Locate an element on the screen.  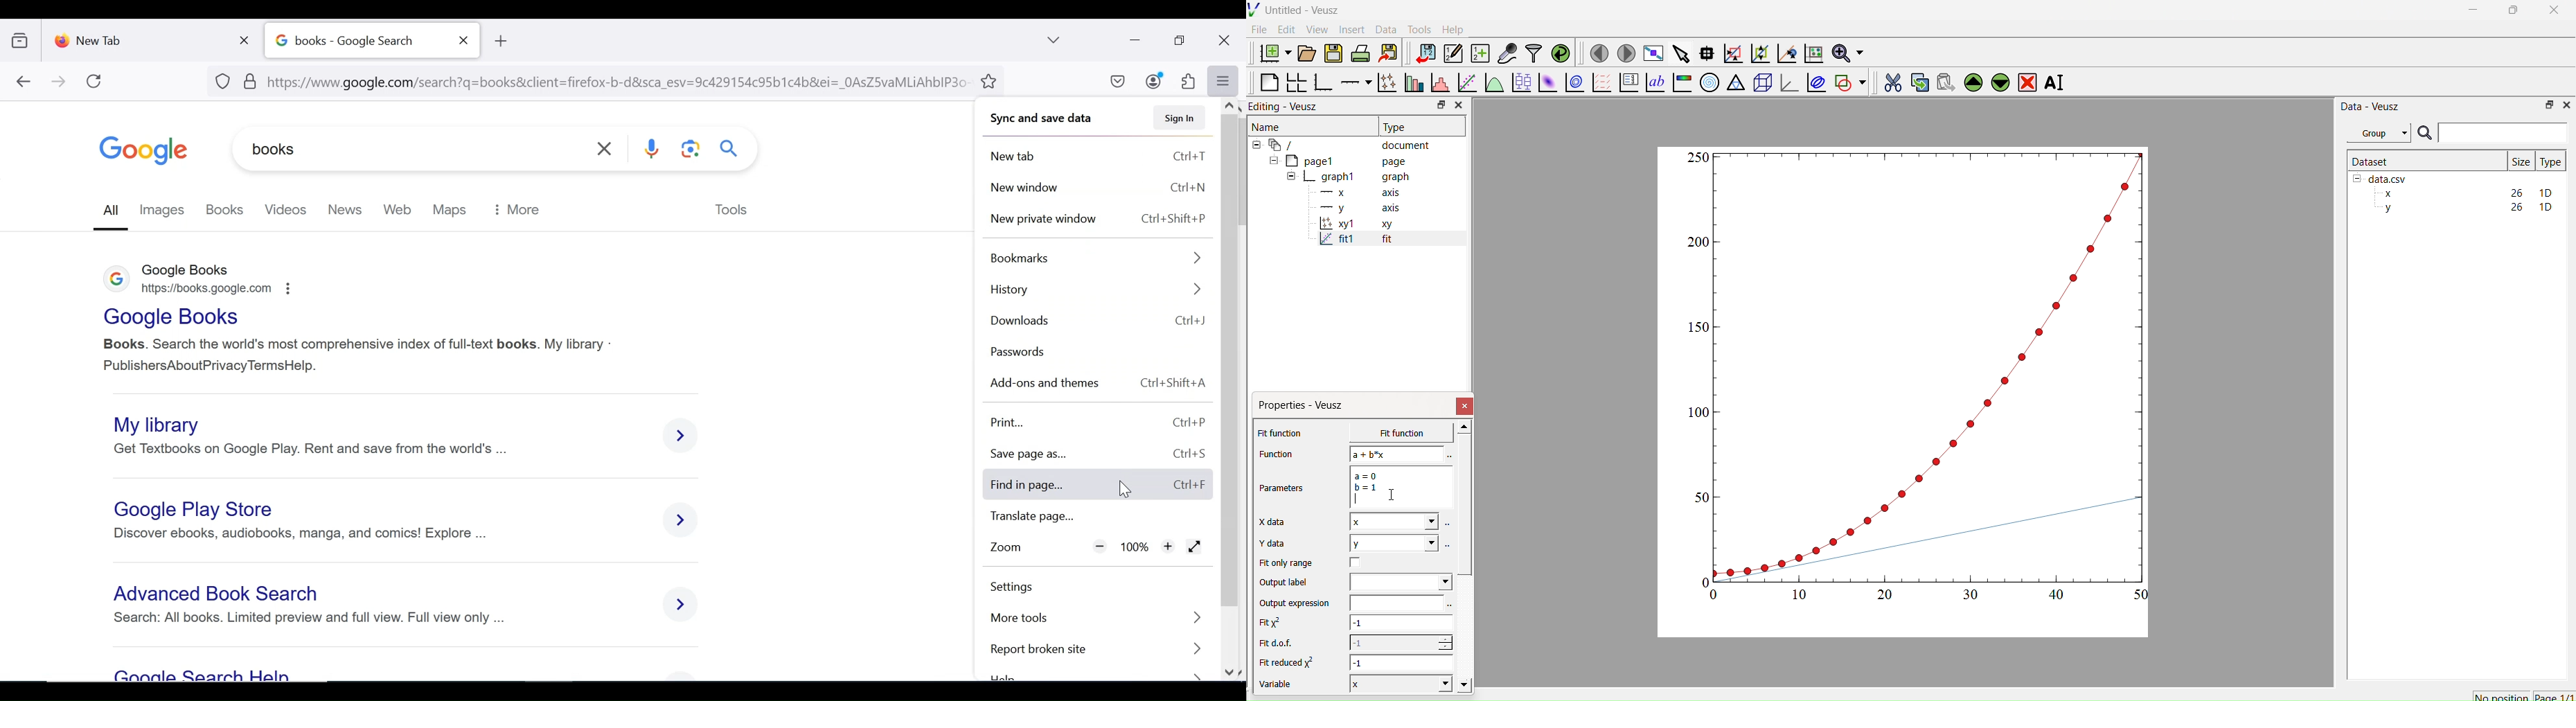
back is located at coordinates (23, 82).